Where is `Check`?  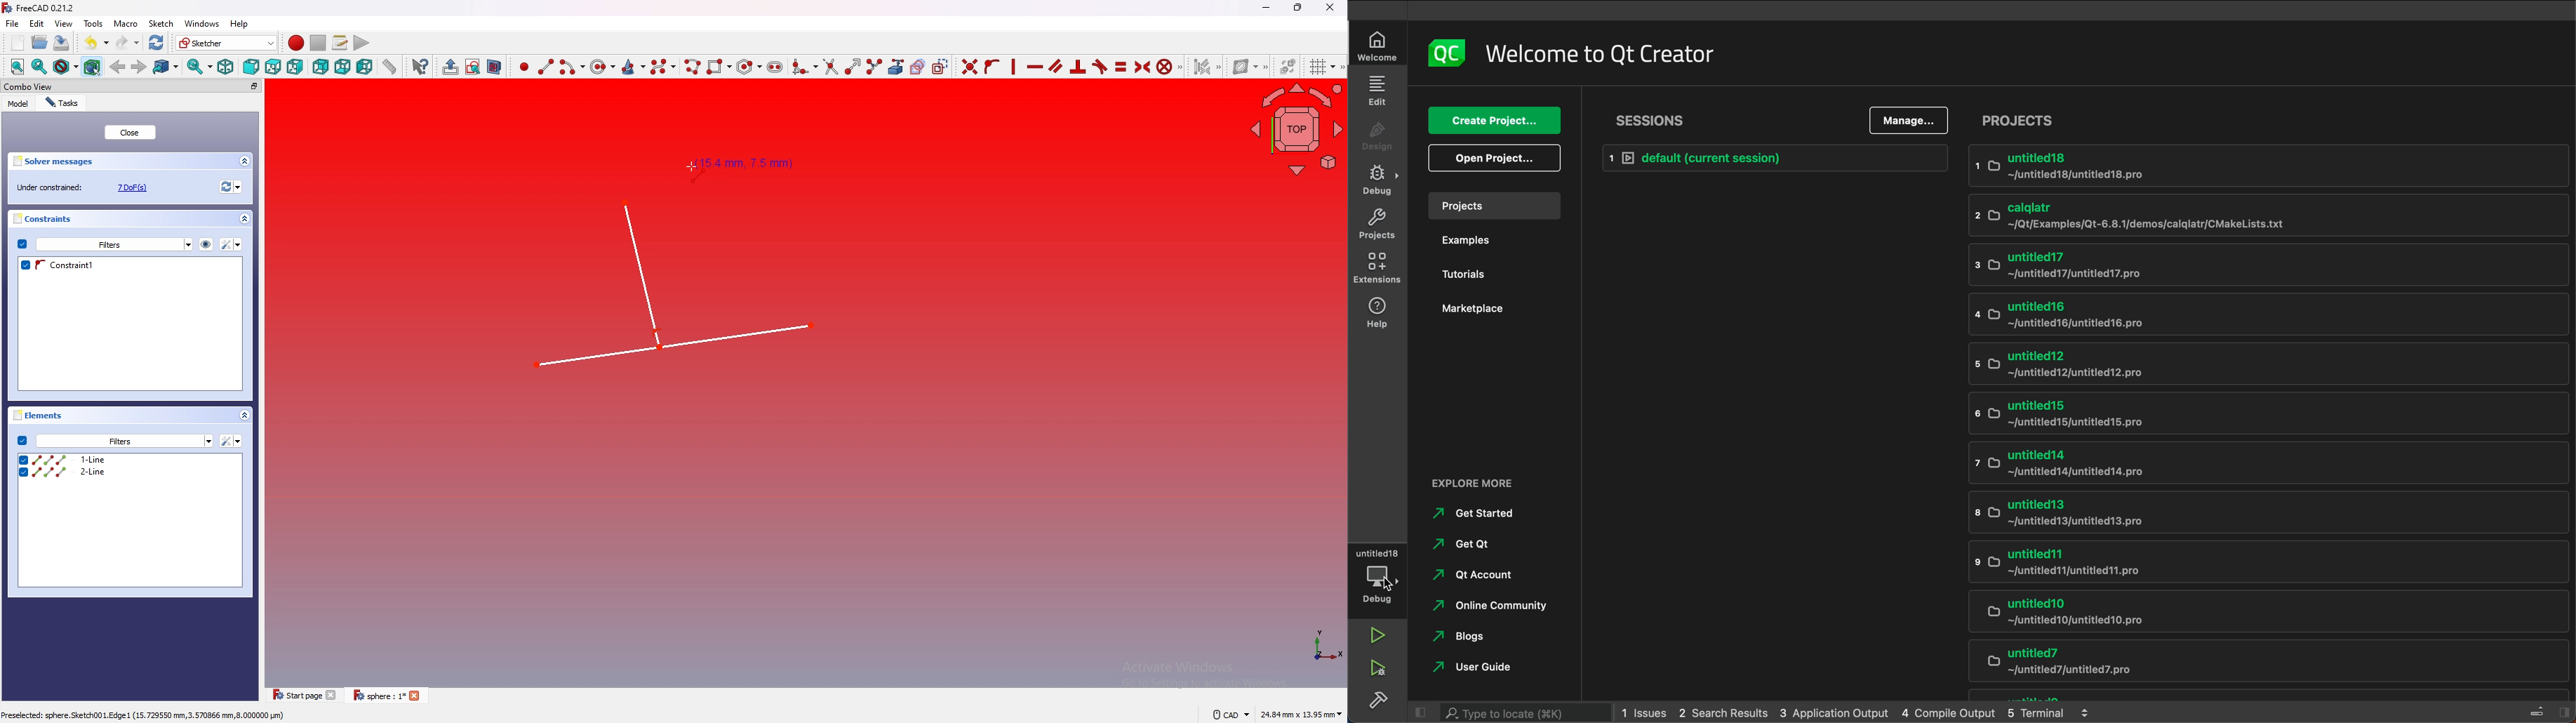
Check is located at coordinates (22, 244).